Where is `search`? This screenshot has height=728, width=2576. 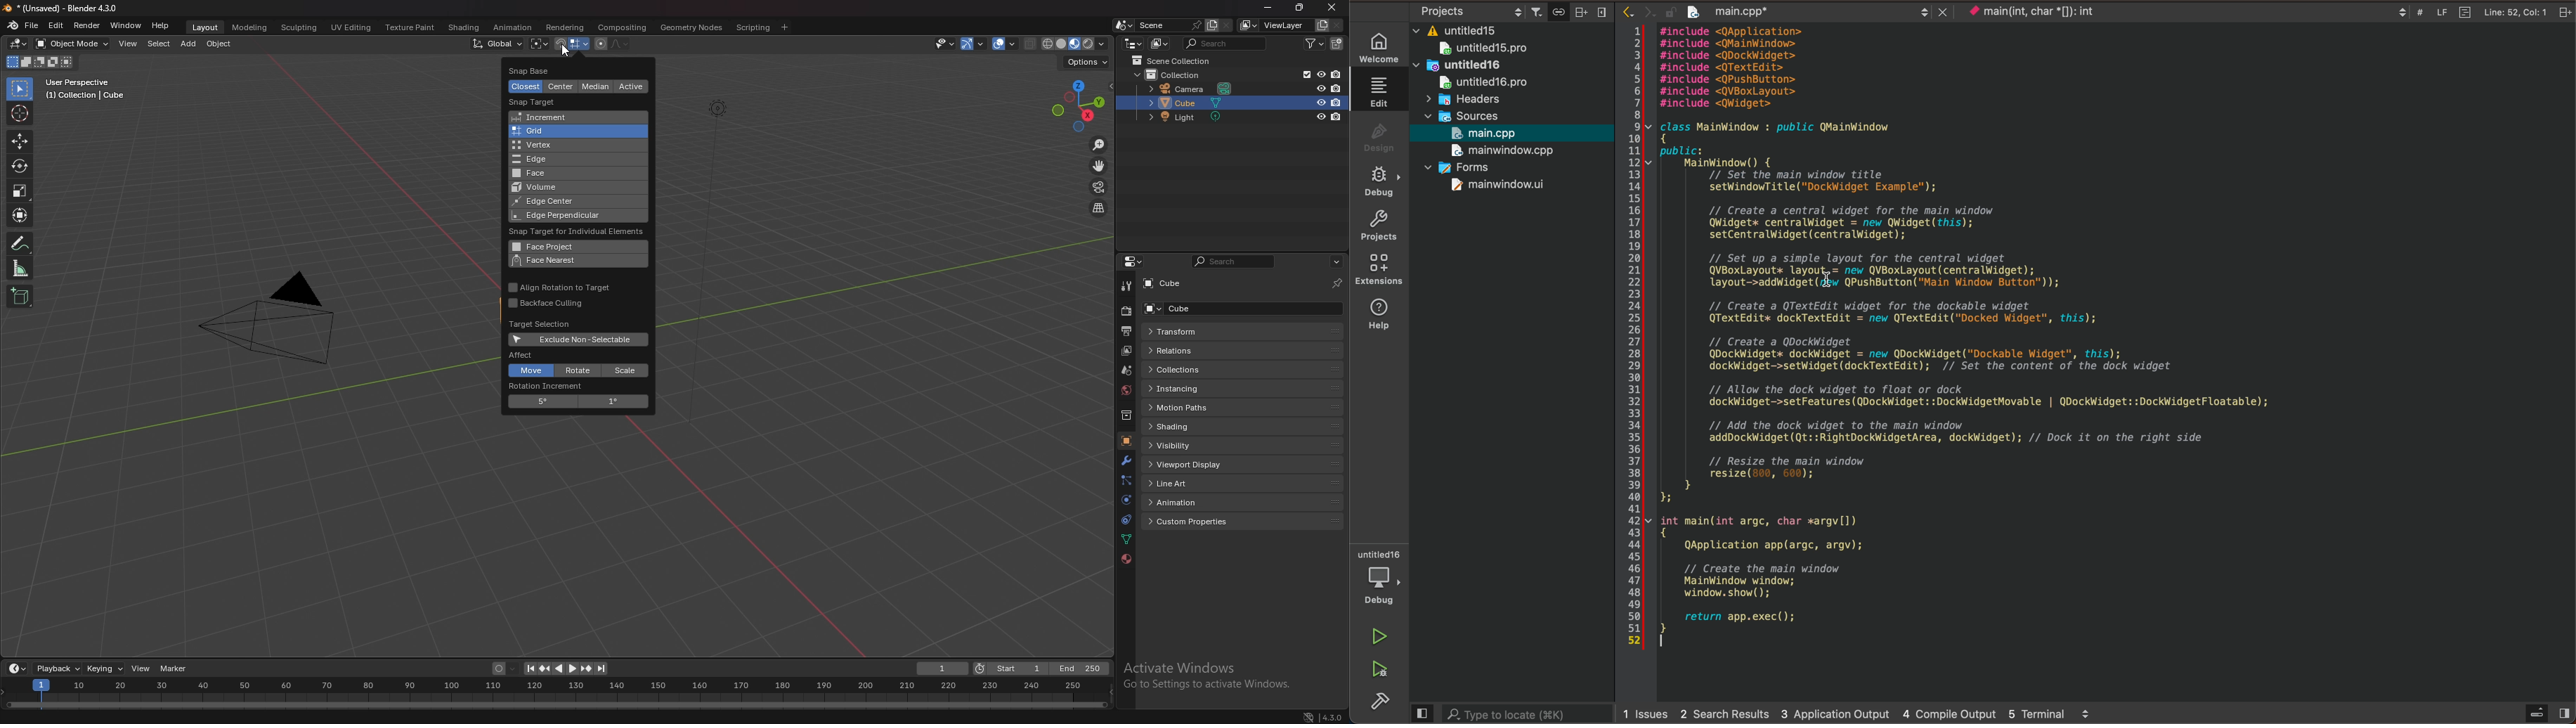
search is located at coordinates (1528, 714).